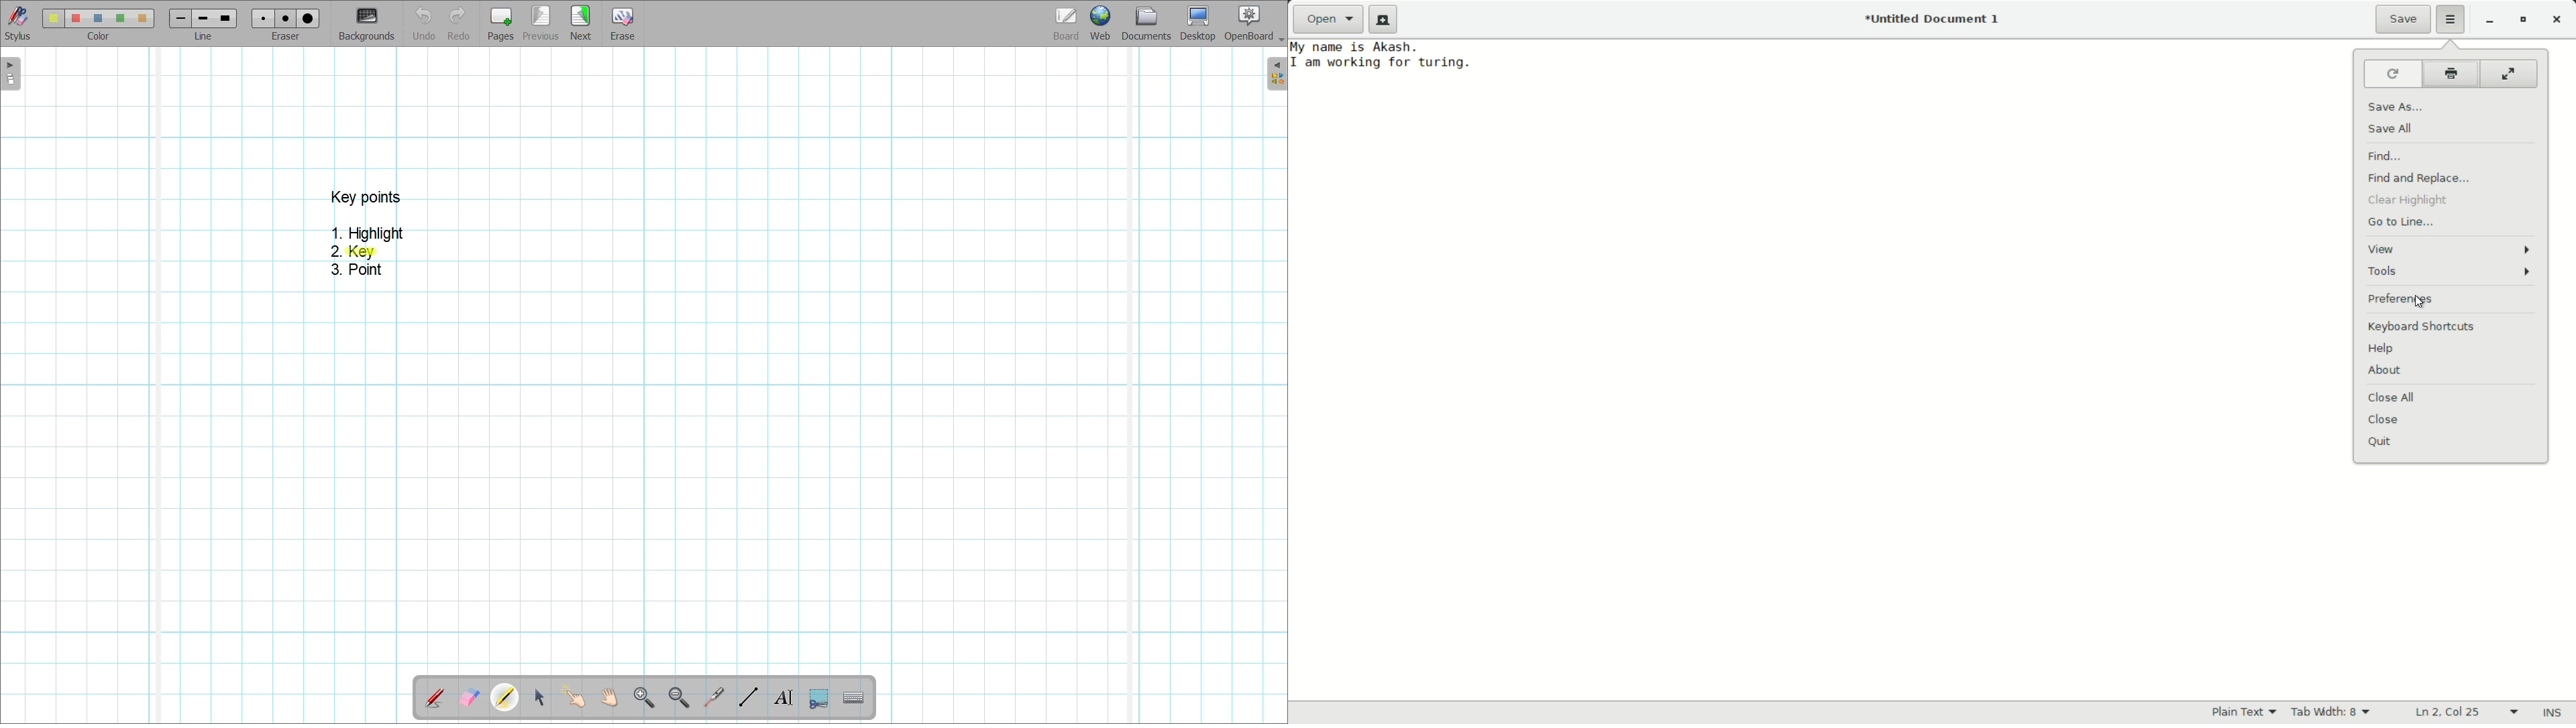 The height and width of the screenshot is (728, 2576). What do you see at coordinates (2384, 418) in the screenshot?
I see `close` at bounding box center [2384, 418].